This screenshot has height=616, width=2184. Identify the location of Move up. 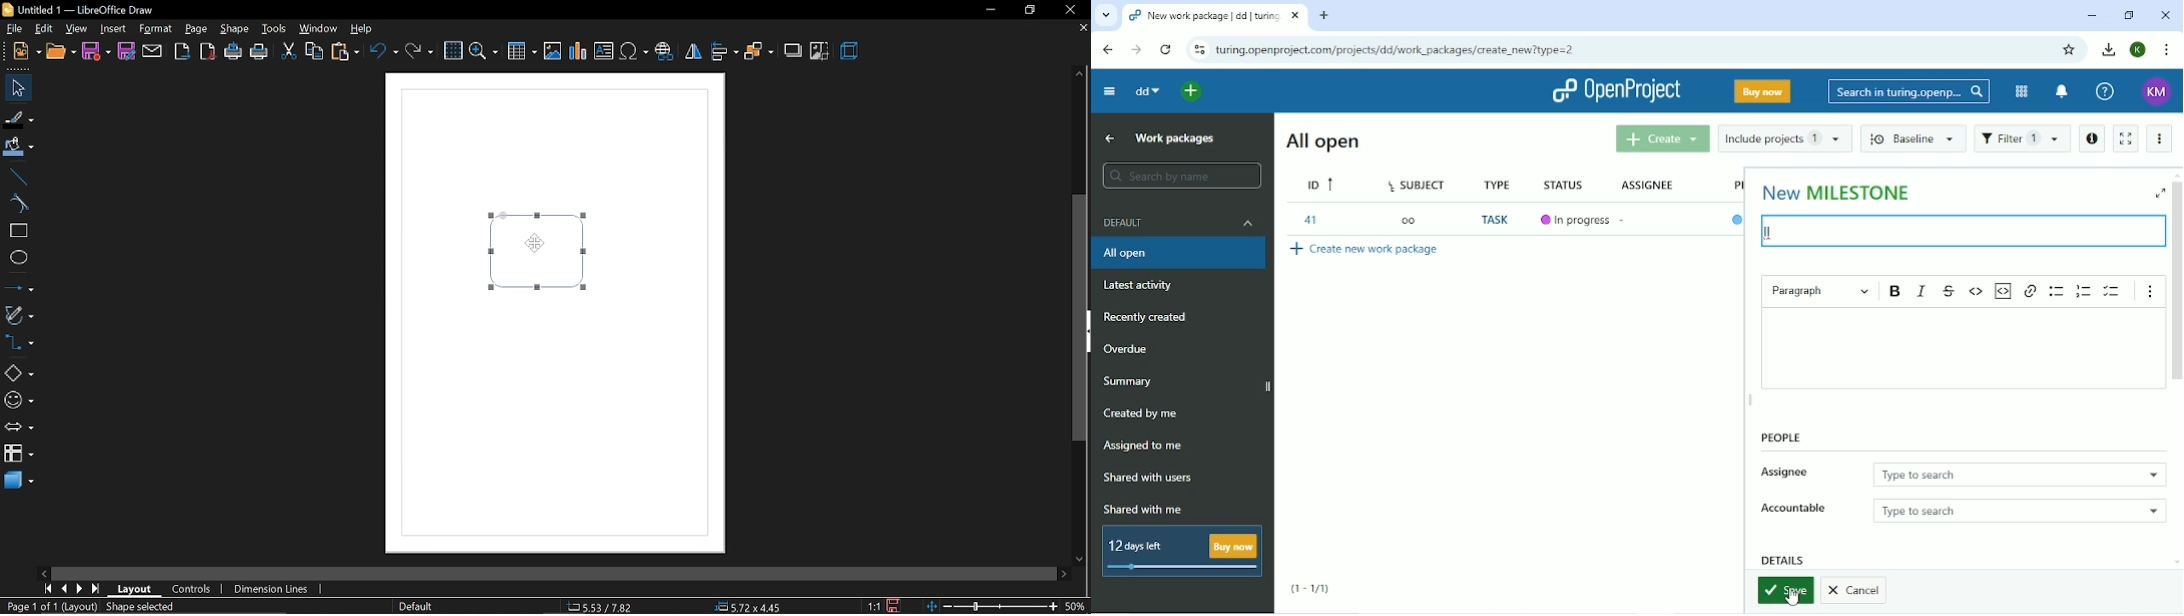
(1080, 72).